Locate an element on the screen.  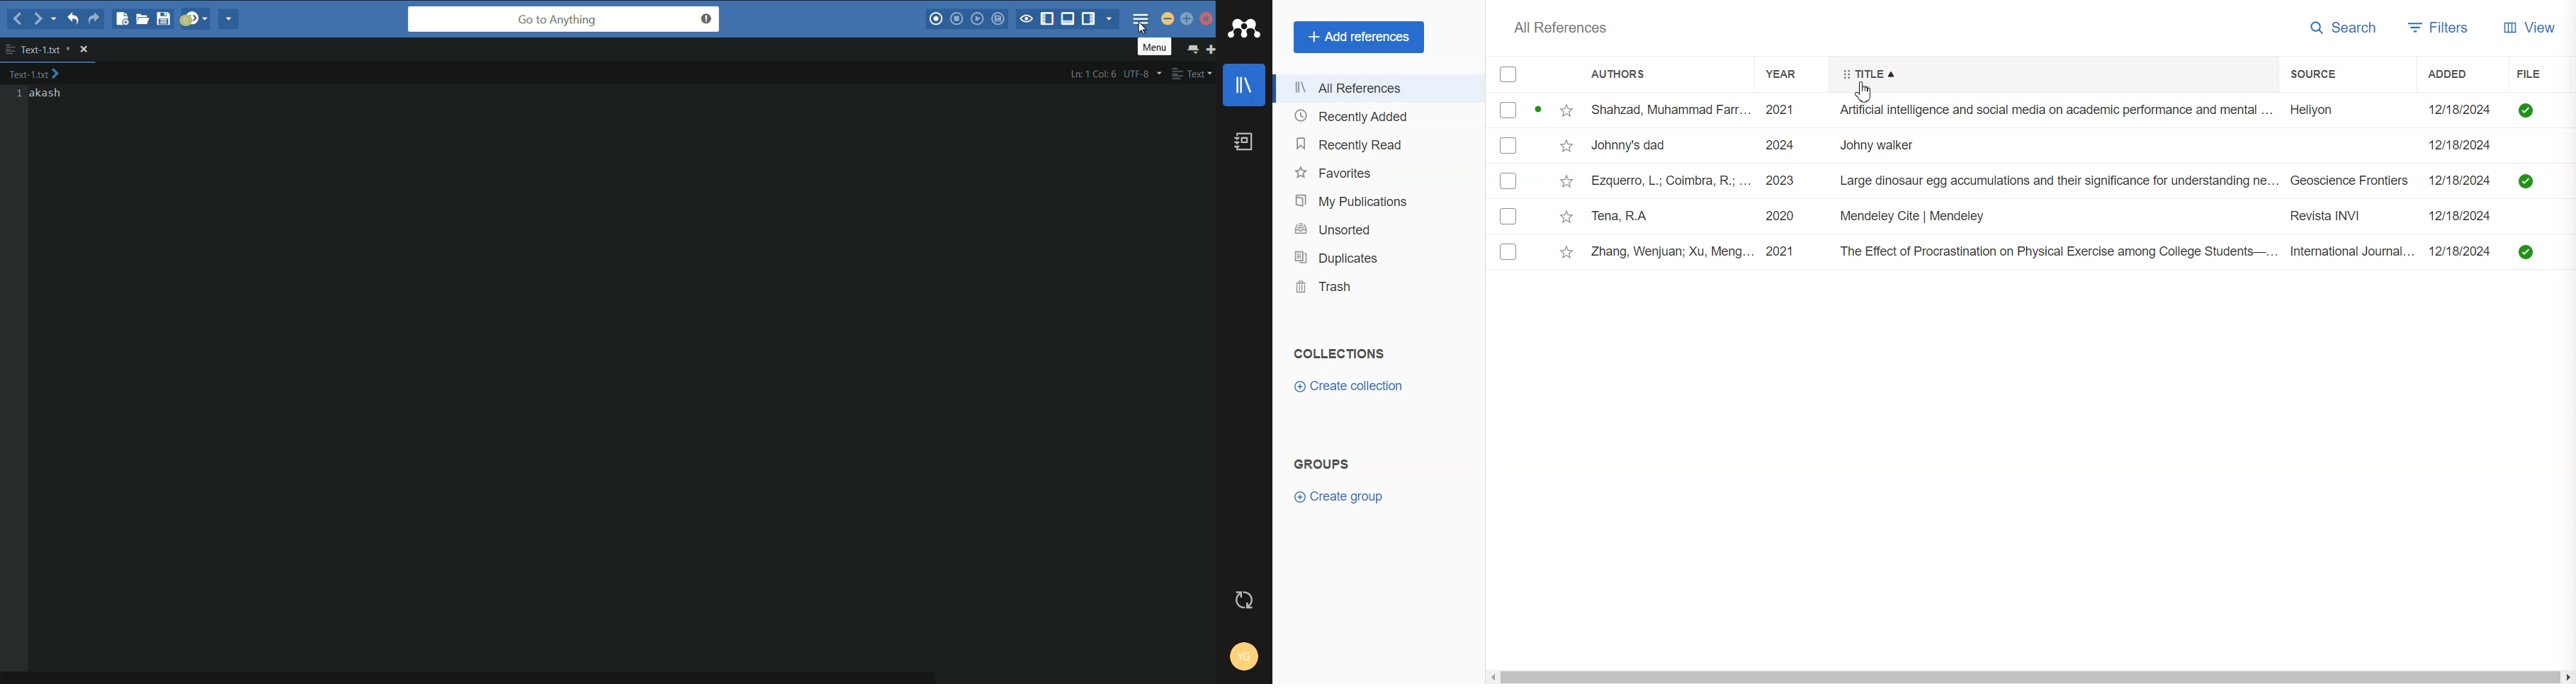
My Publication is located at coordinates (1379, 200).